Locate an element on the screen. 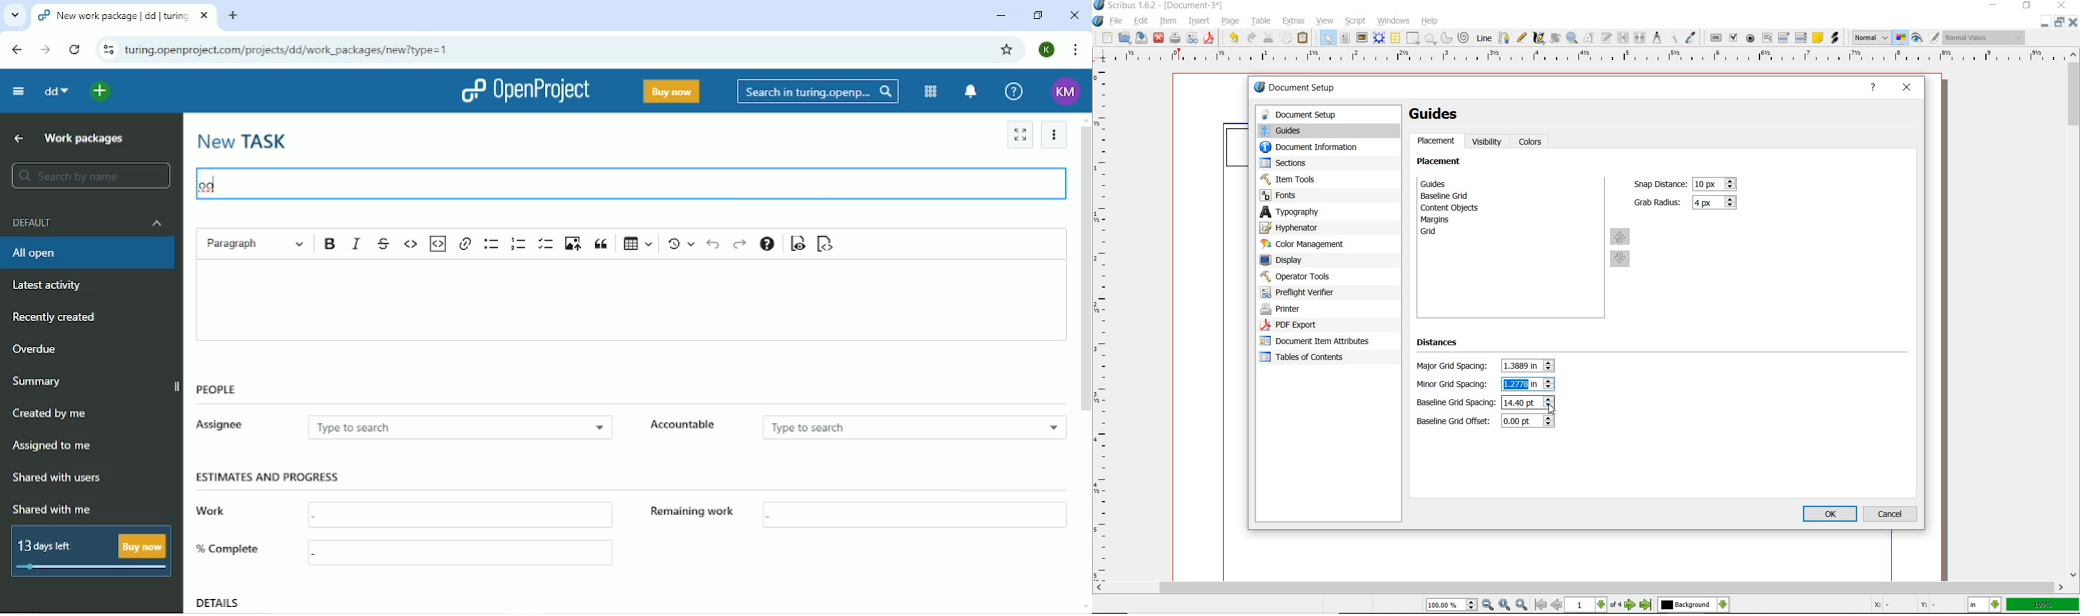  ruler is located at coordinates (1106, 325).